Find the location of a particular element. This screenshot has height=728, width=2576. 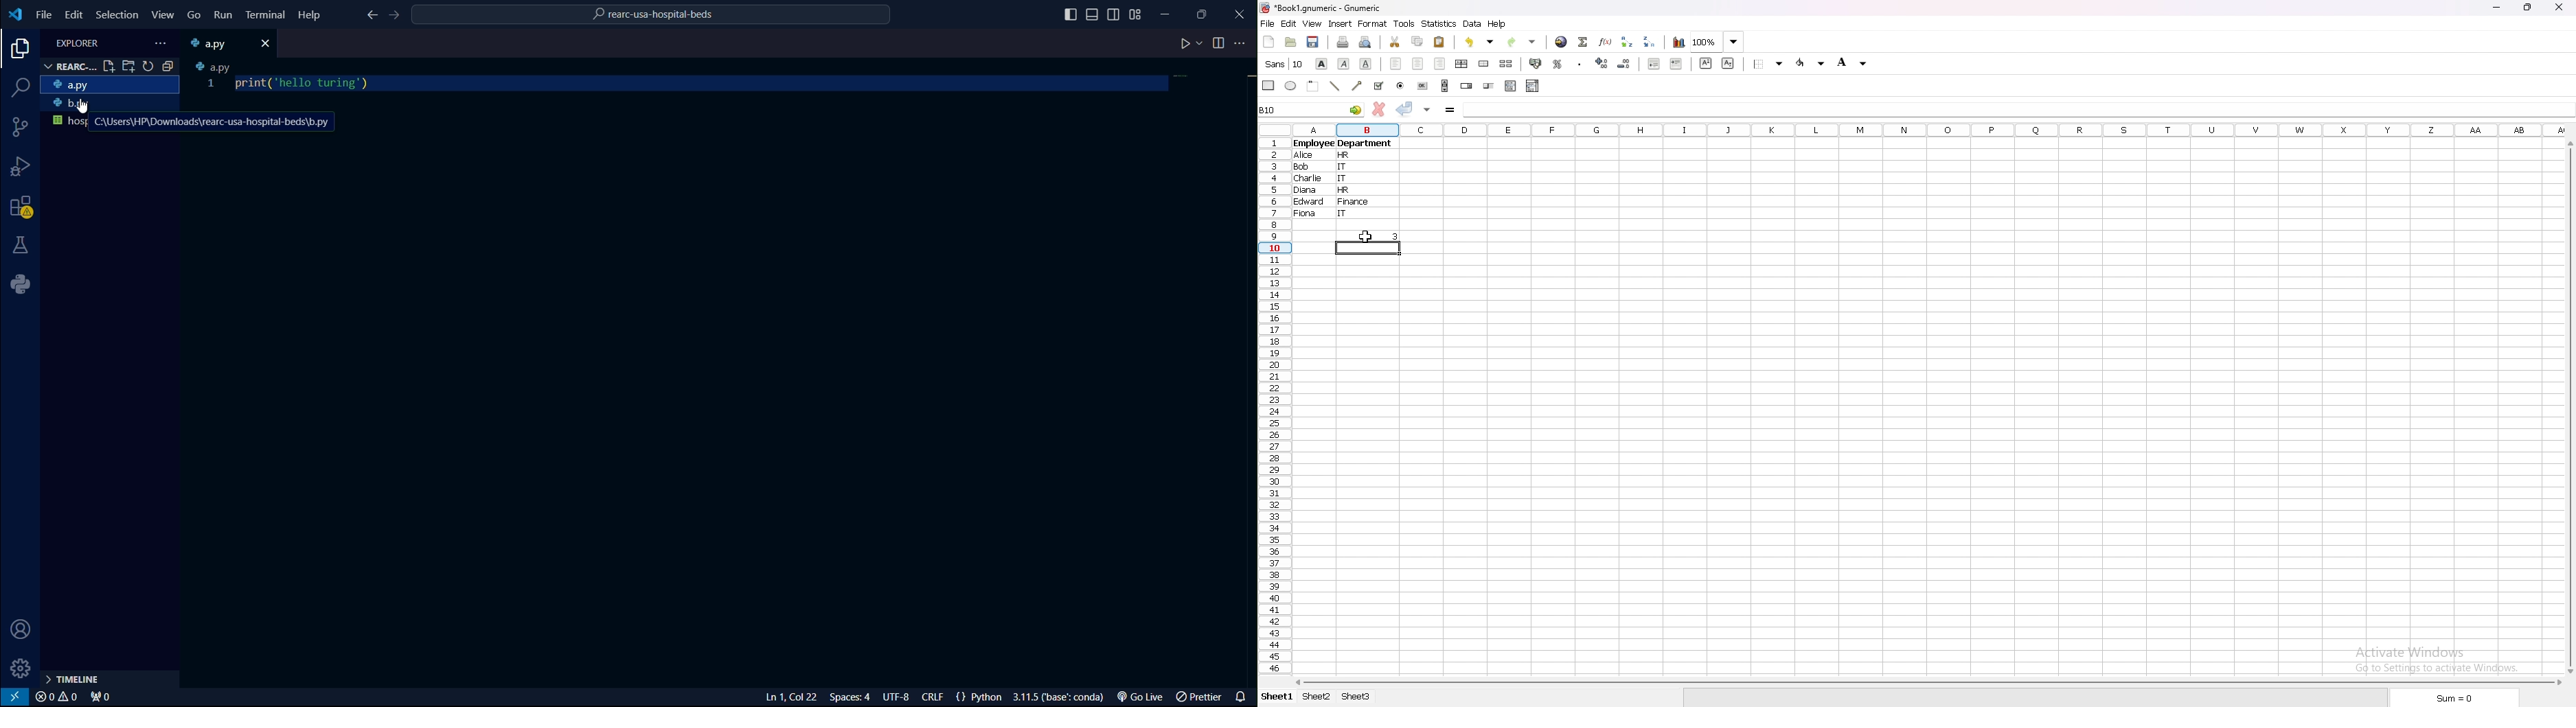

hr is located at coordinates (1343, 156).